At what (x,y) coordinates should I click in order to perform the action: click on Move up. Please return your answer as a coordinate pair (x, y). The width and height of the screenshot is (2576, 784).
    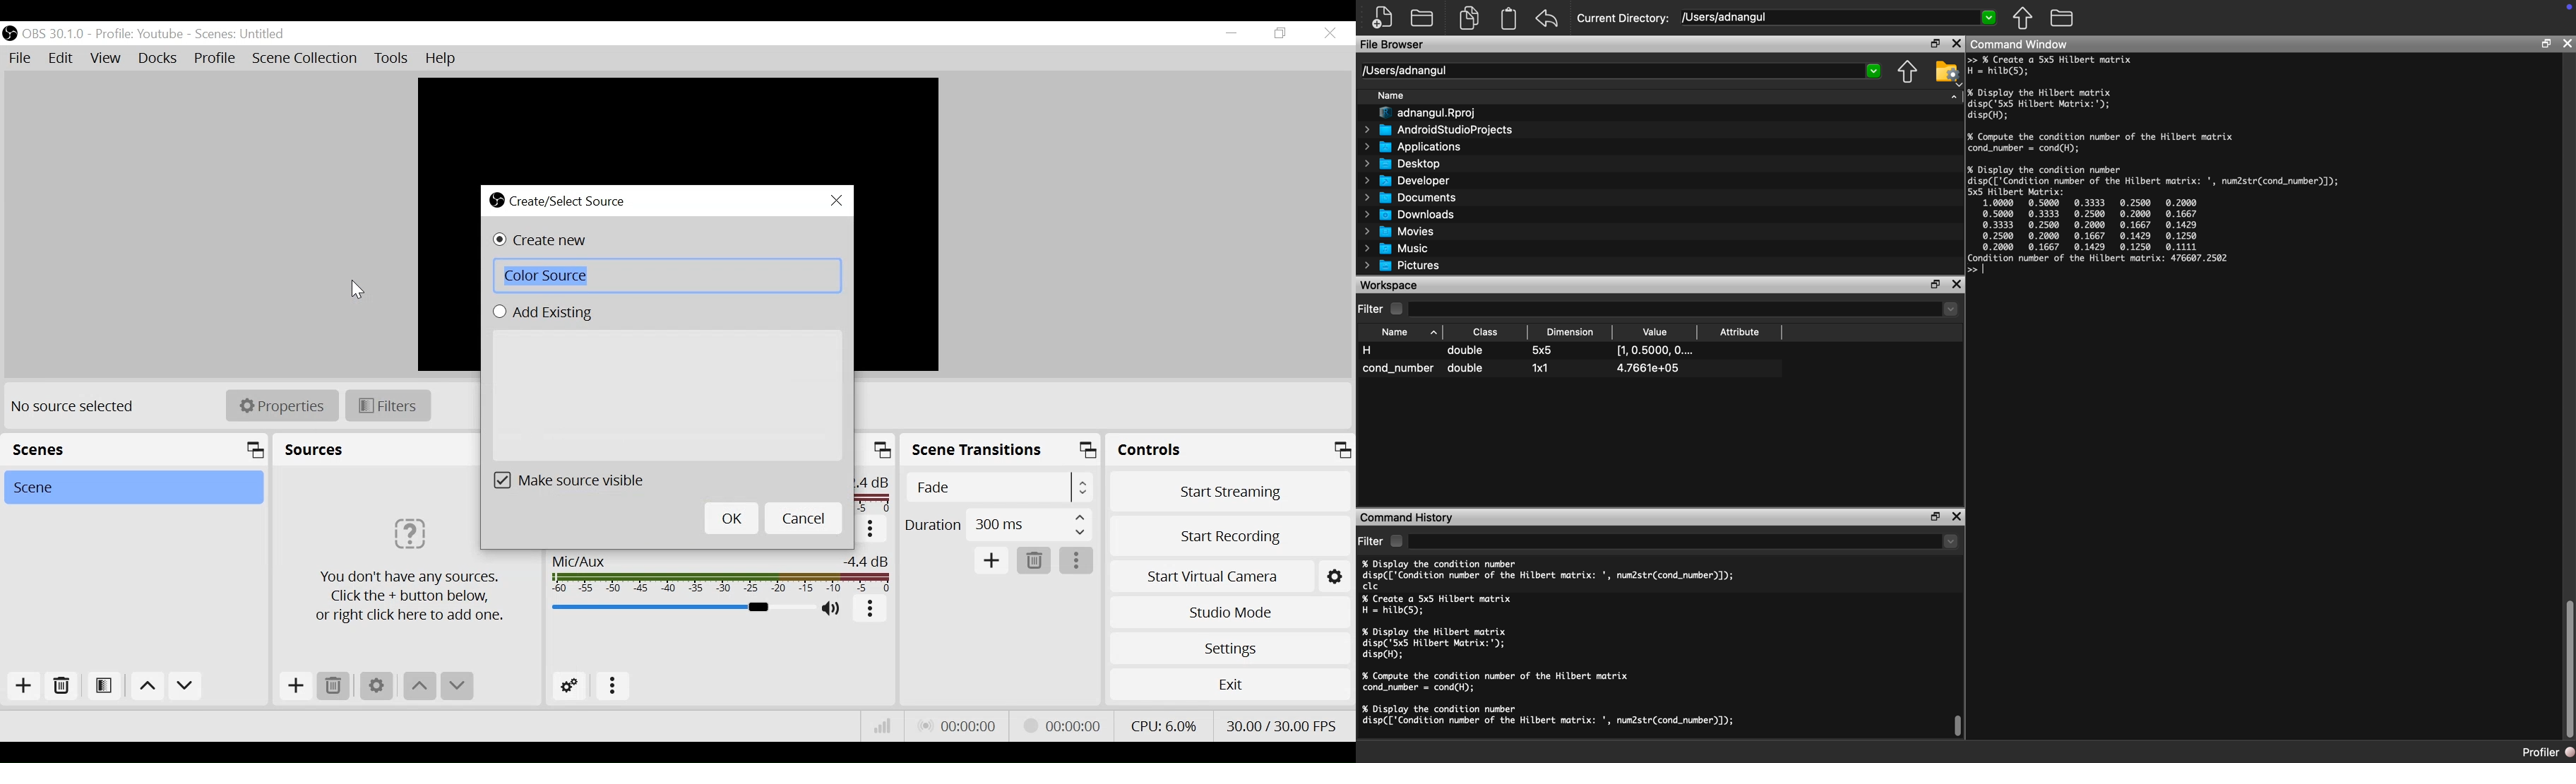
    Looking at the image, I should click on (420, 687).